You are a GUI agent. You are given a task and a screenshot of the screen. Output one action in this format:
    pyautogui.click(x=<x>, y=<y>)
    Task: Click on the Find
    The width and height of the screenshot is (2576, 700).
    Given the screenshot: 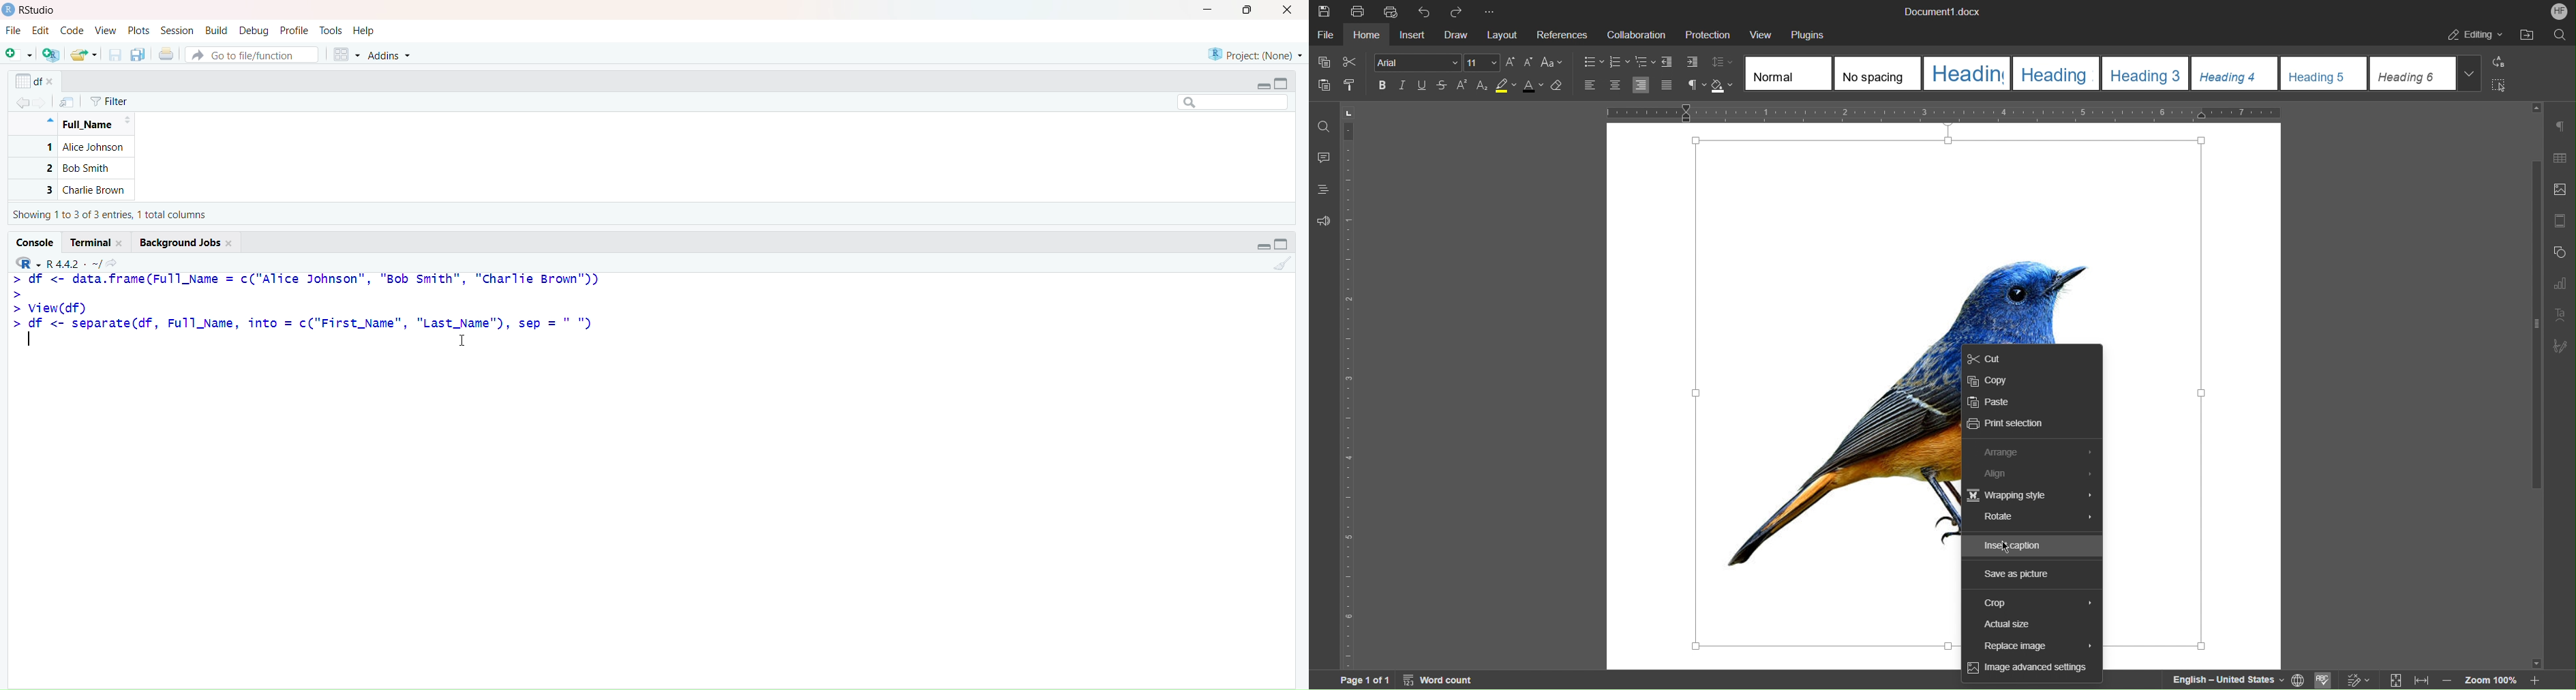 What is the action you would take?
    pyautogui.click(x=1323, y=125)
    